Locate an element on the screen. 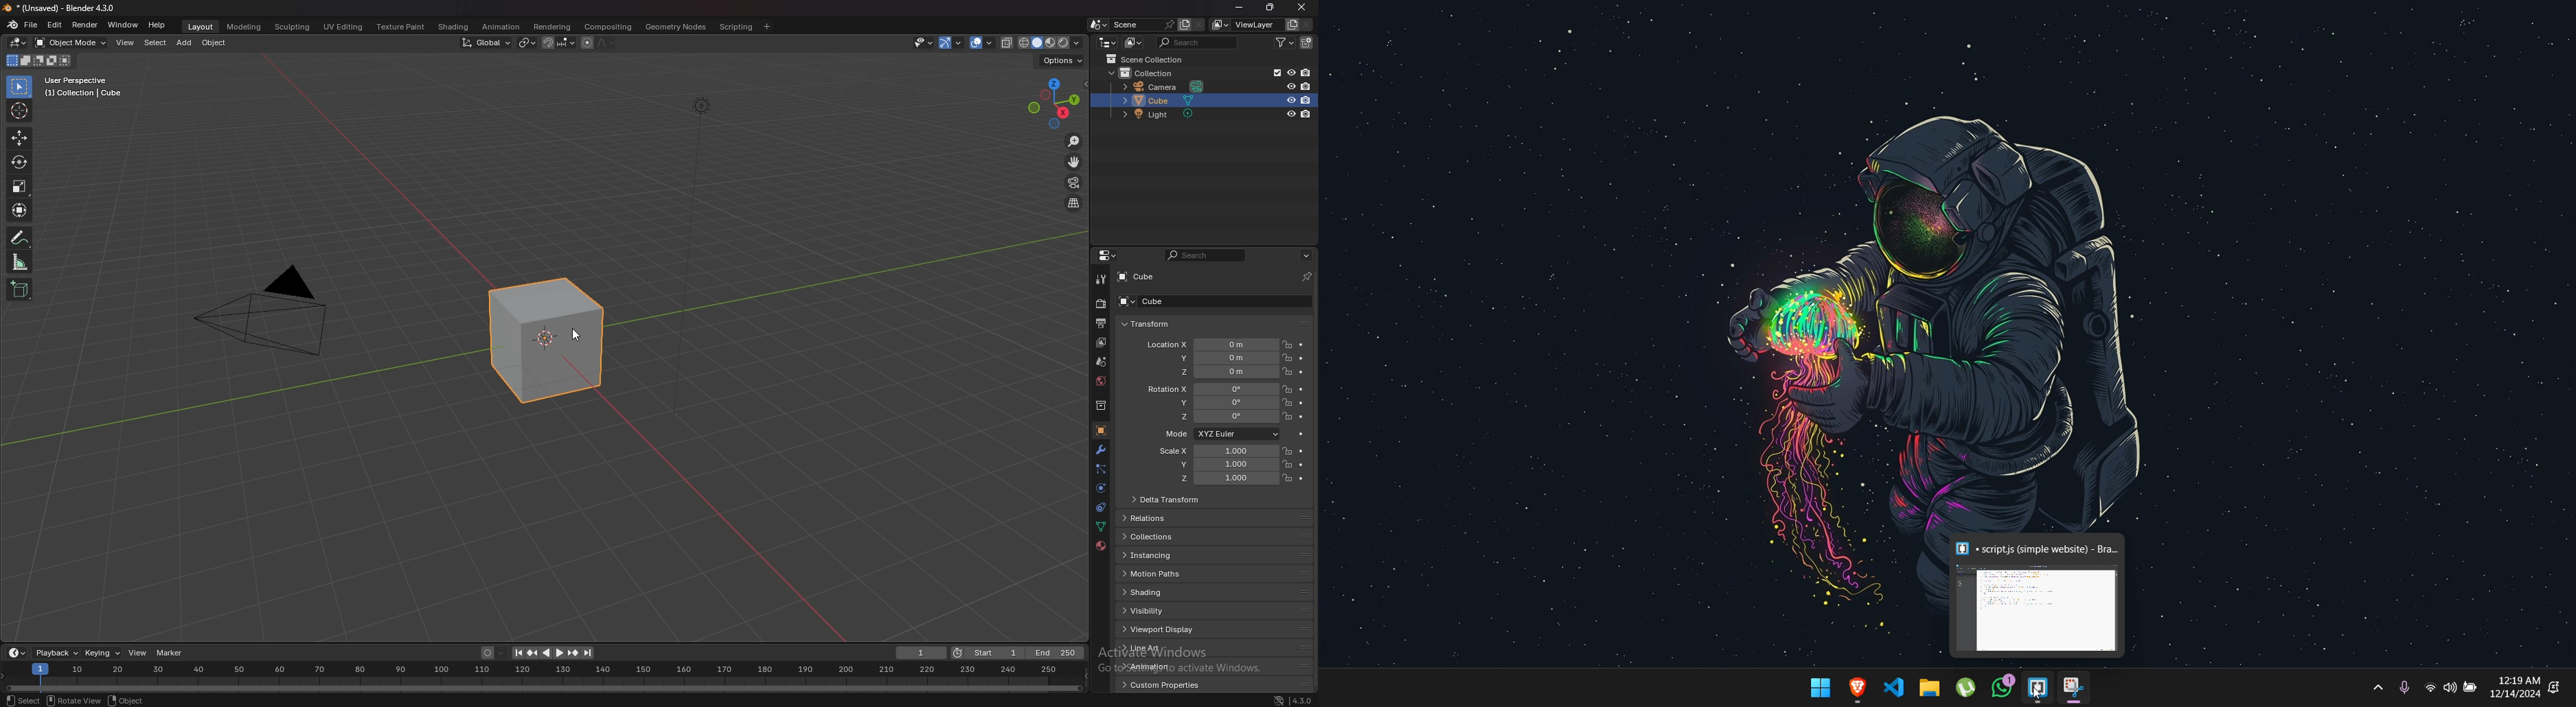 The width and height of the screenshot is (2576, 728). instancing is located at coordinates (1166, 555).